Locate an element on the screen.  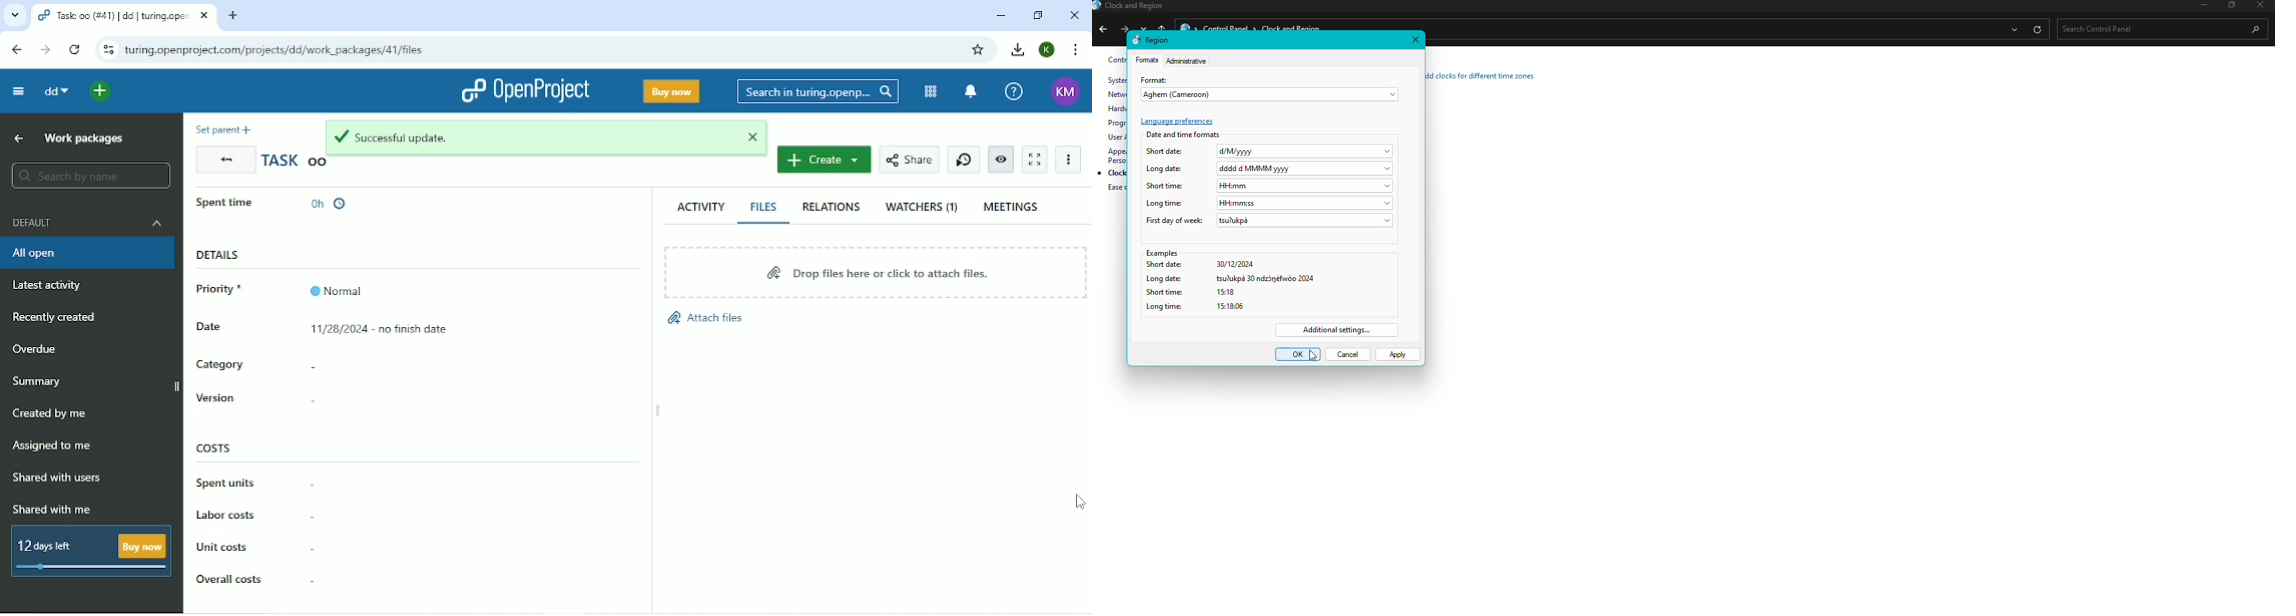
Work packages is located at coordinates (82, 138).